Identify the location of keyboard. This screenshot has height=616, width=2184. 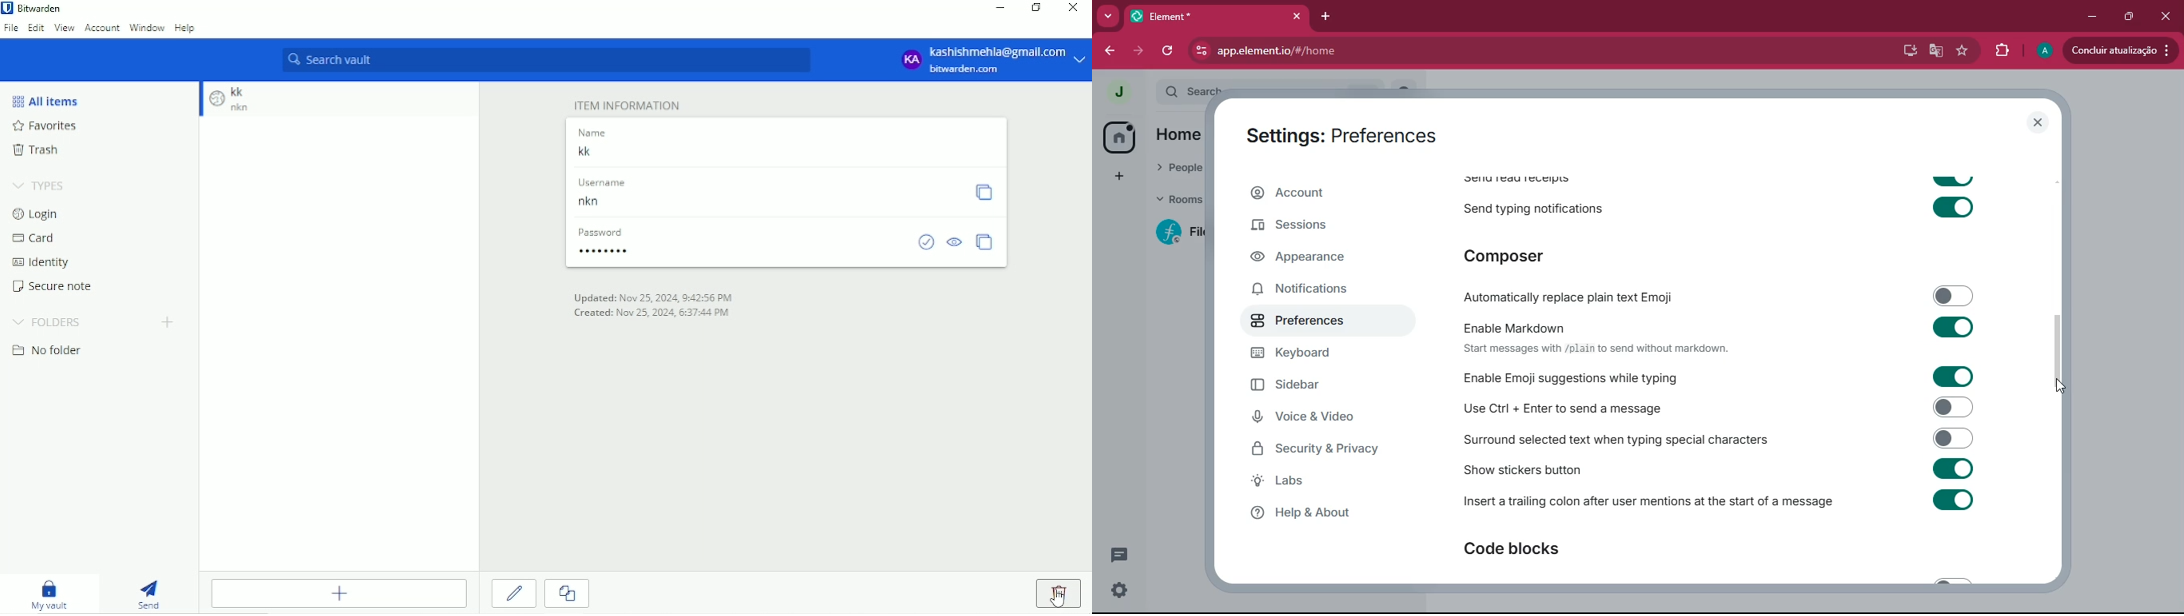
(1313, 355).